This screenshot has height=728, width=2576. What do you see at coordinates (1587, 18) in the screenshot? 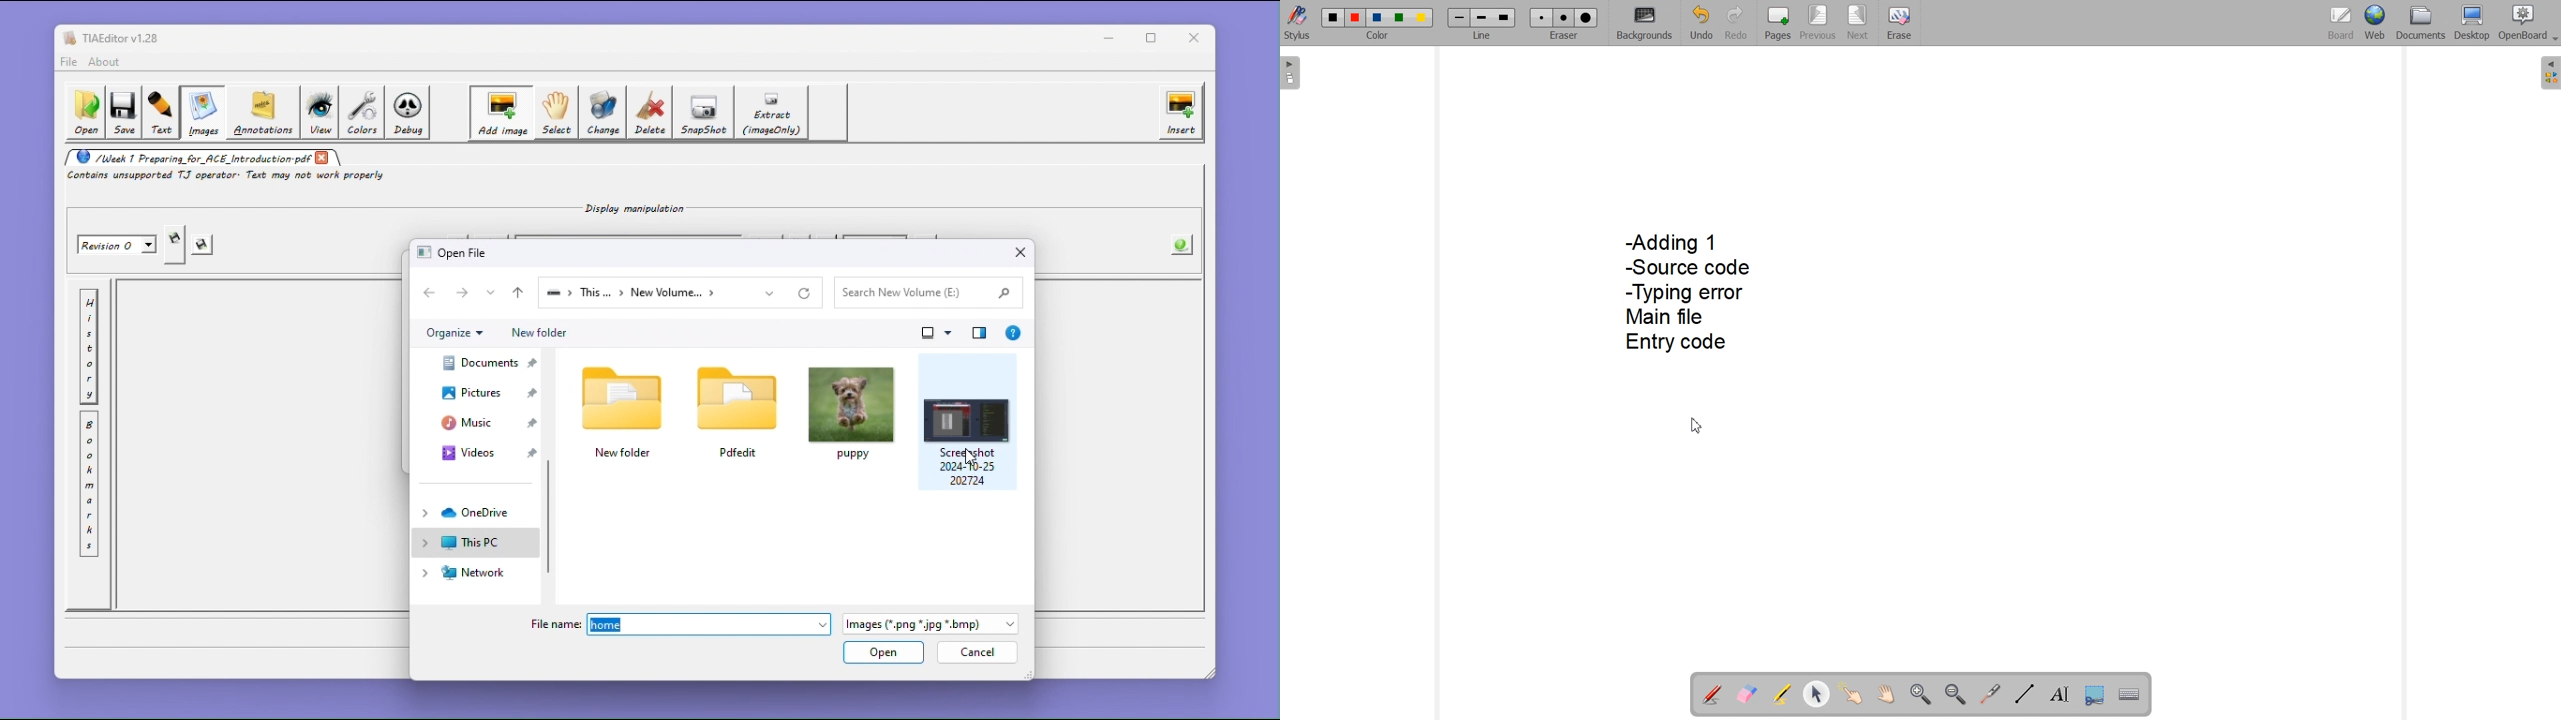
I see `Large eraser` at bounding box center [1587, 18].